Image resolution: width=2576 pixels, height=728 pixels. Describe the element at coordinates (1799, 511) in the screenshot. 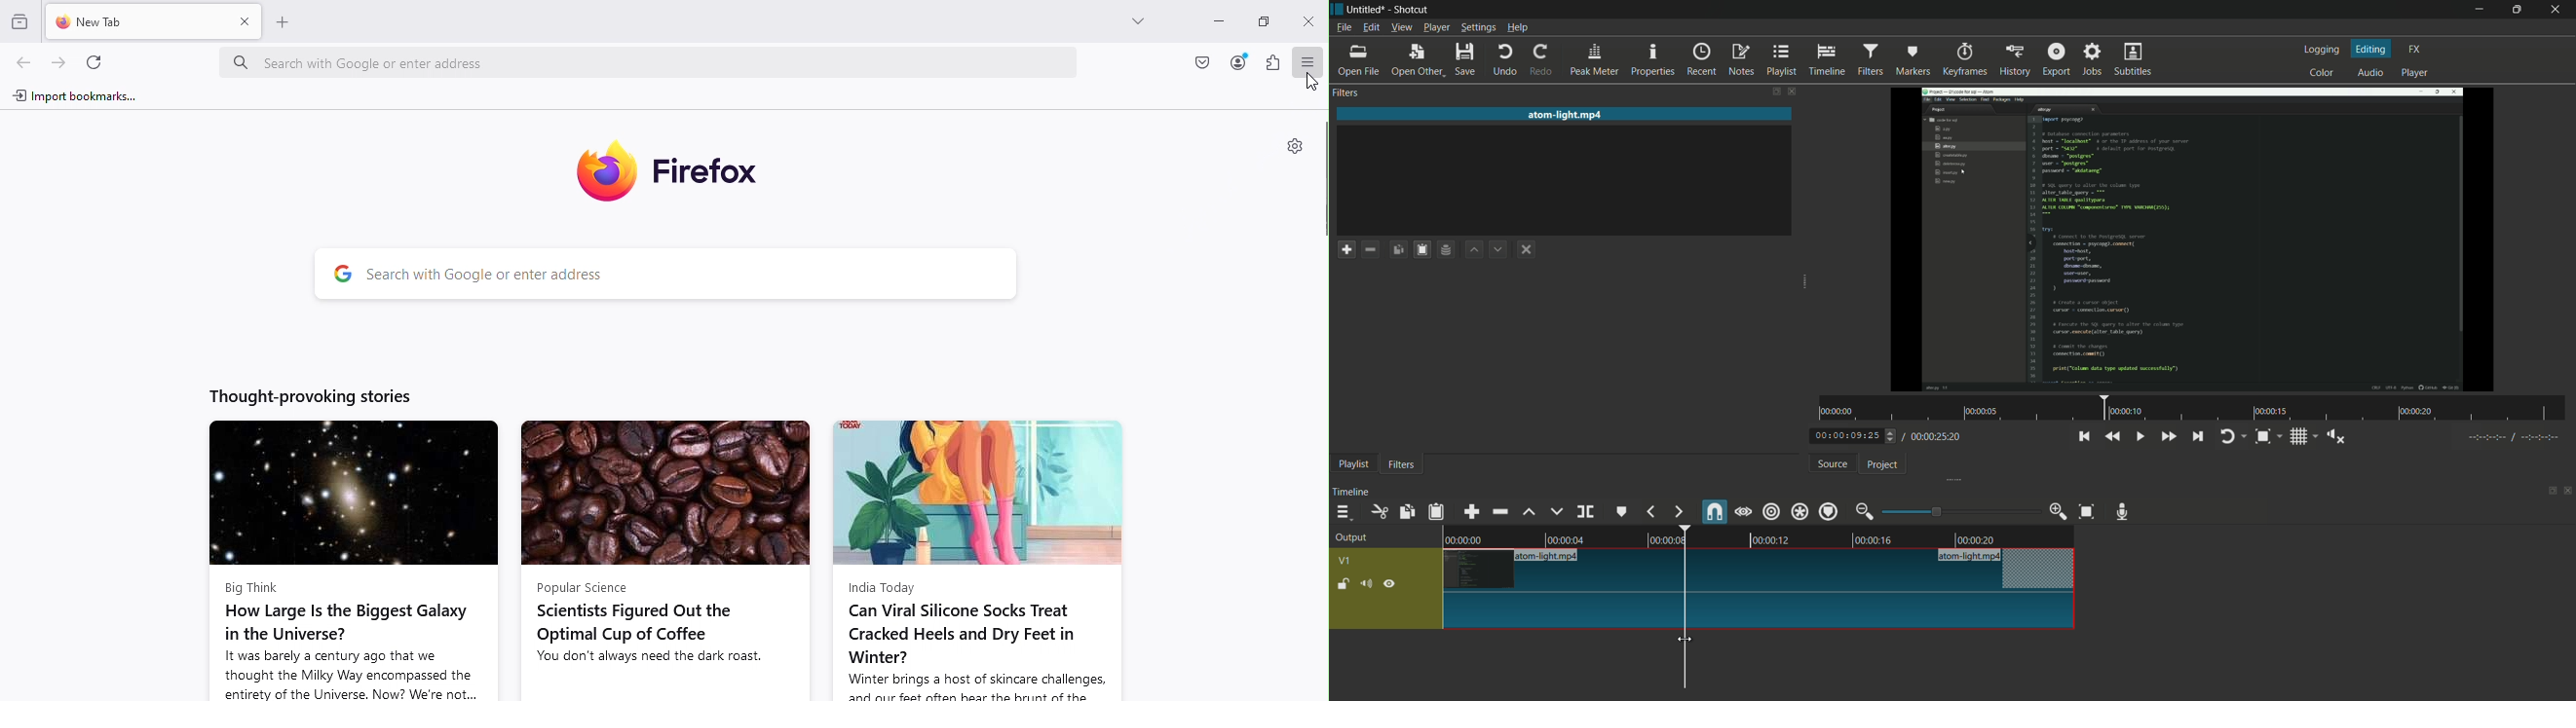

I see `ripple all tracks` at that location.